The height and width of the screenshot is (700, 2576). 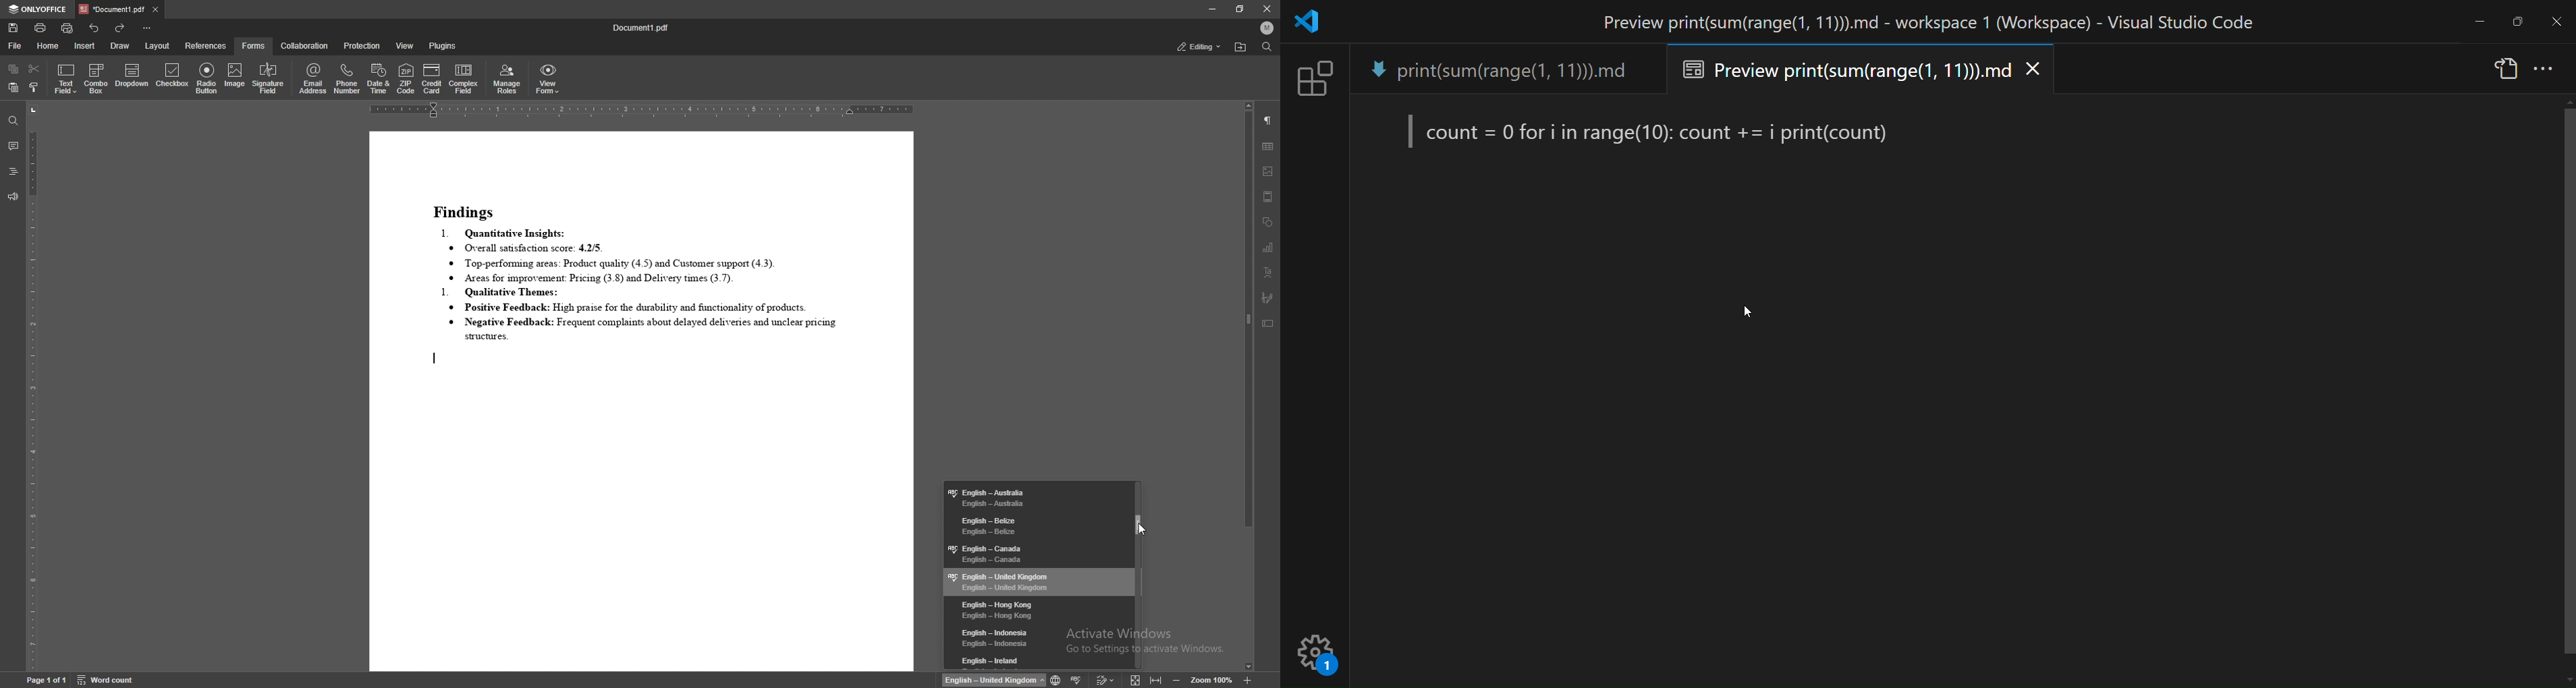 I want to click on checkbox, so click(x=172, y=77).